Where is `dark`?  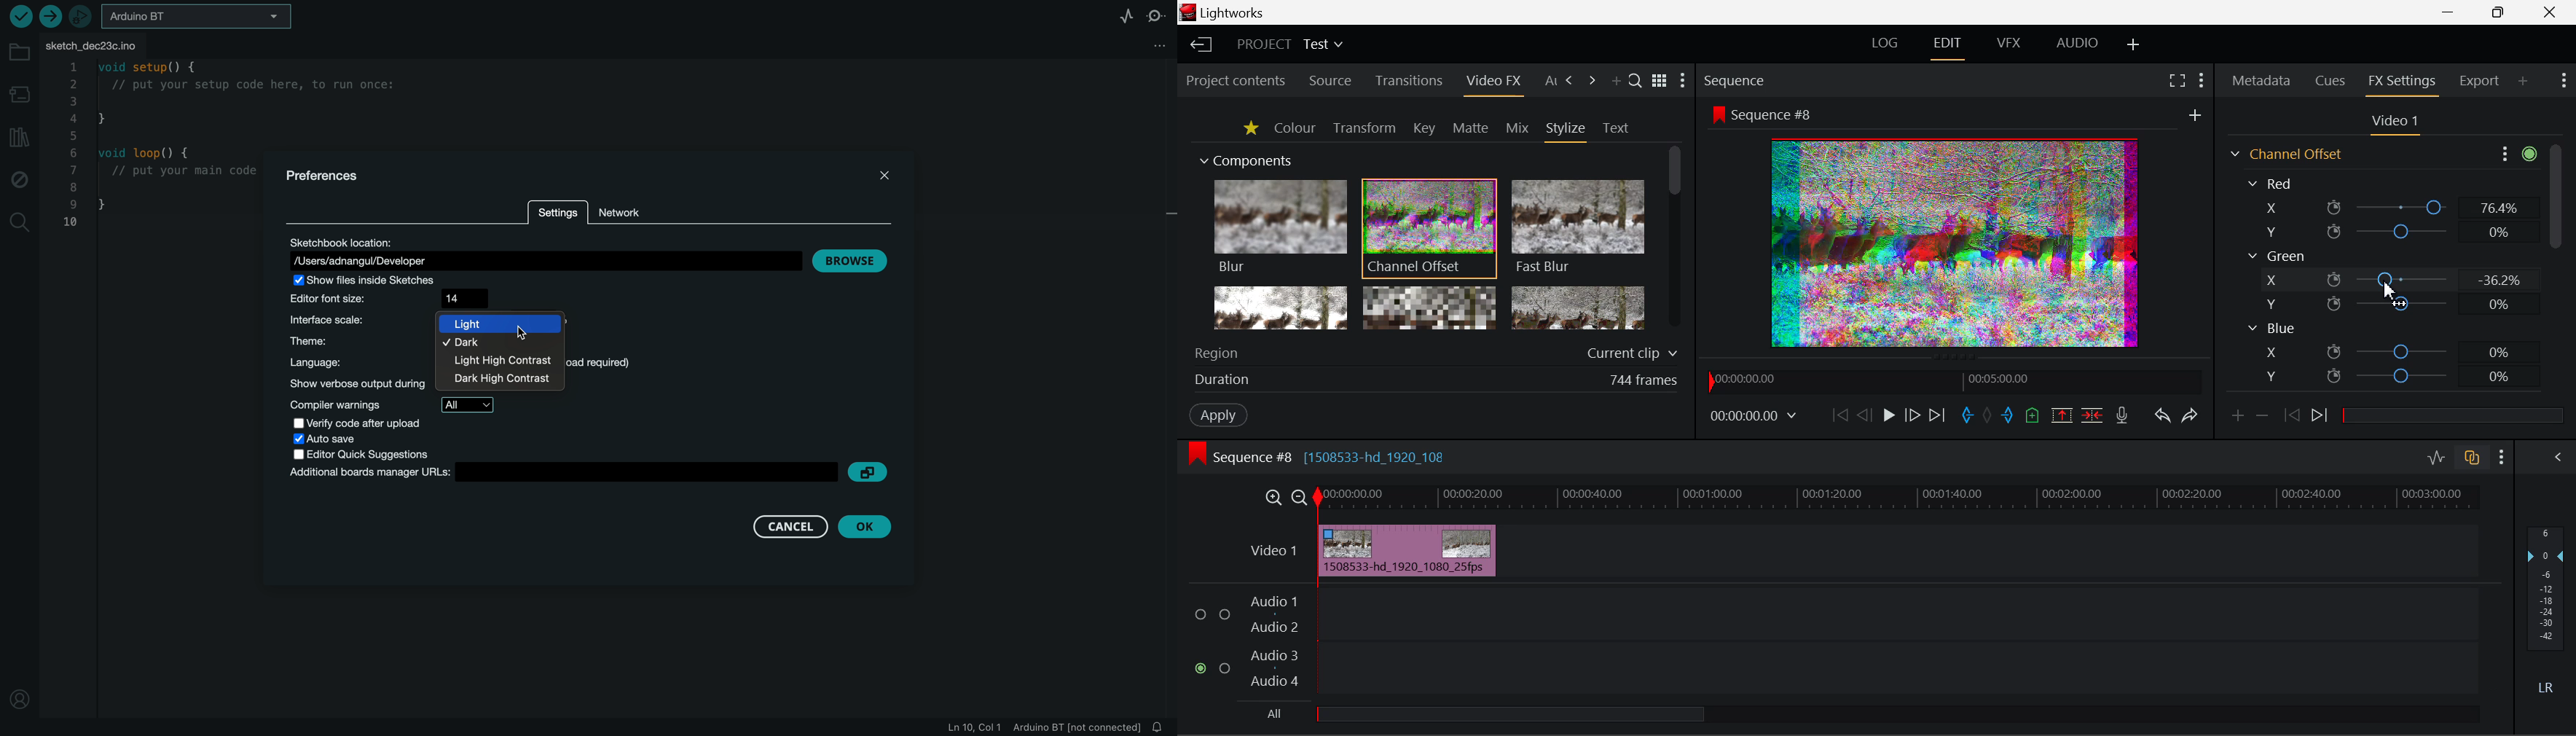 dark is located at coordinates (479, 344).